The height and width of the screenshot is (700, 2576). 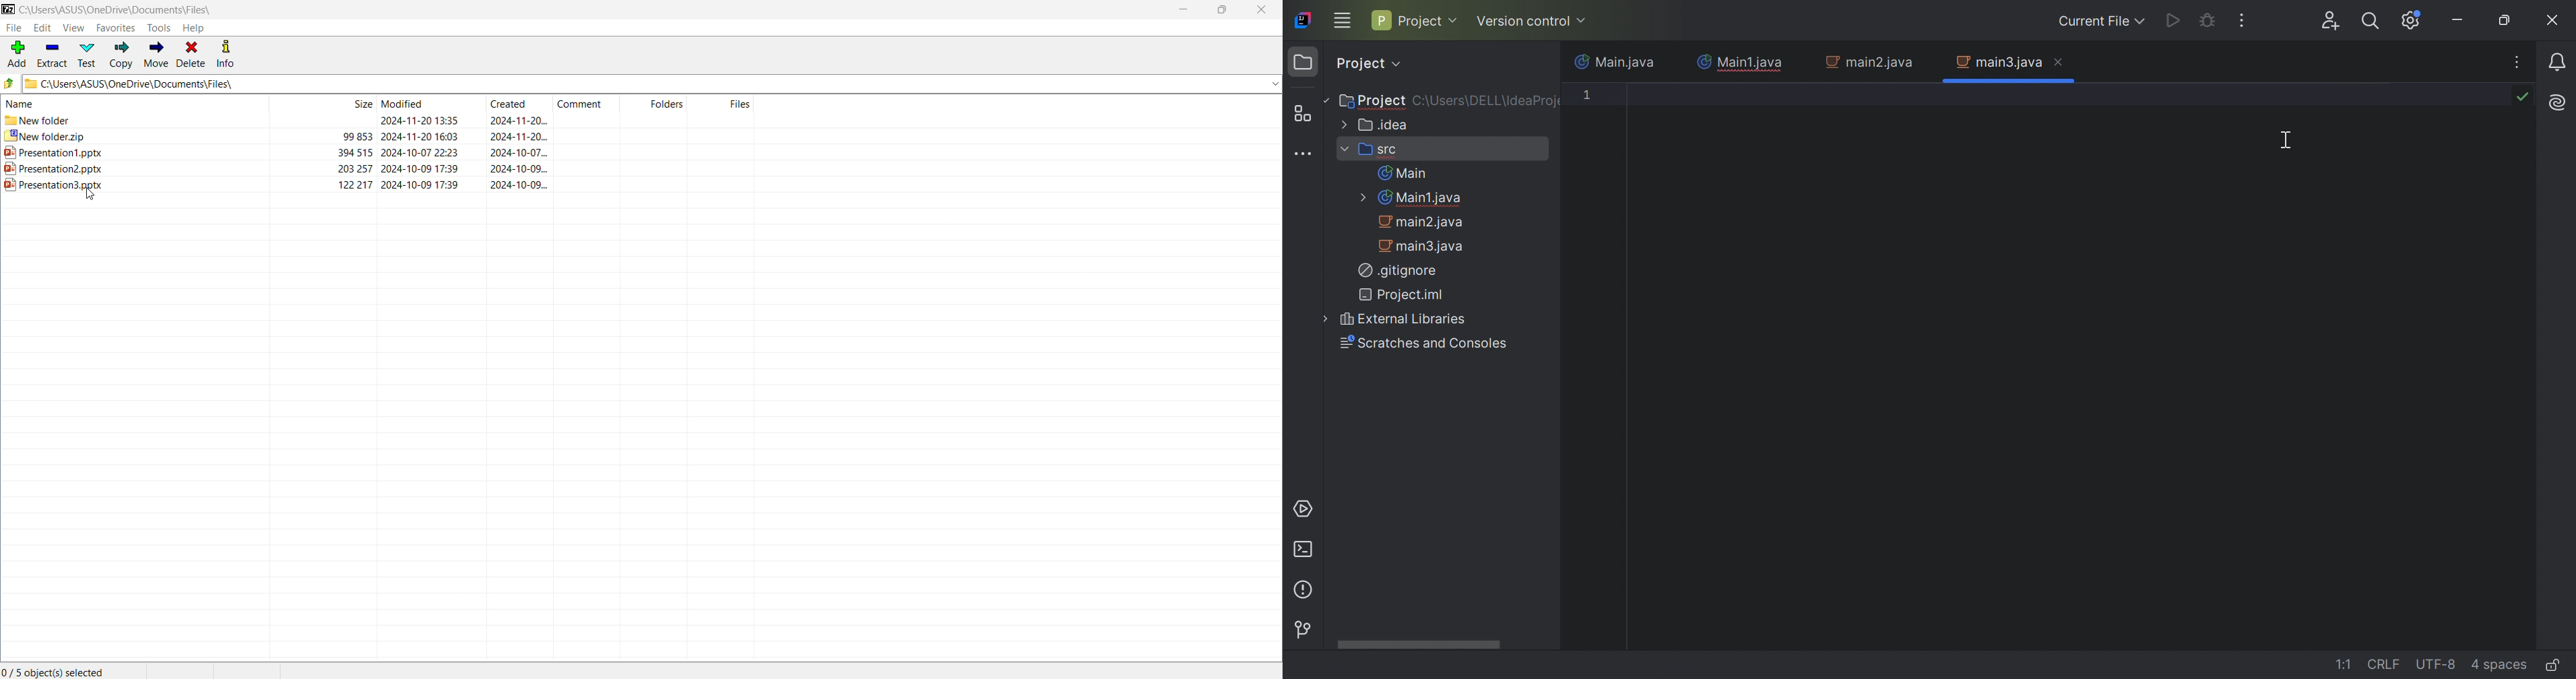 I want to click on Application Logo, so click(x=8, y=8).